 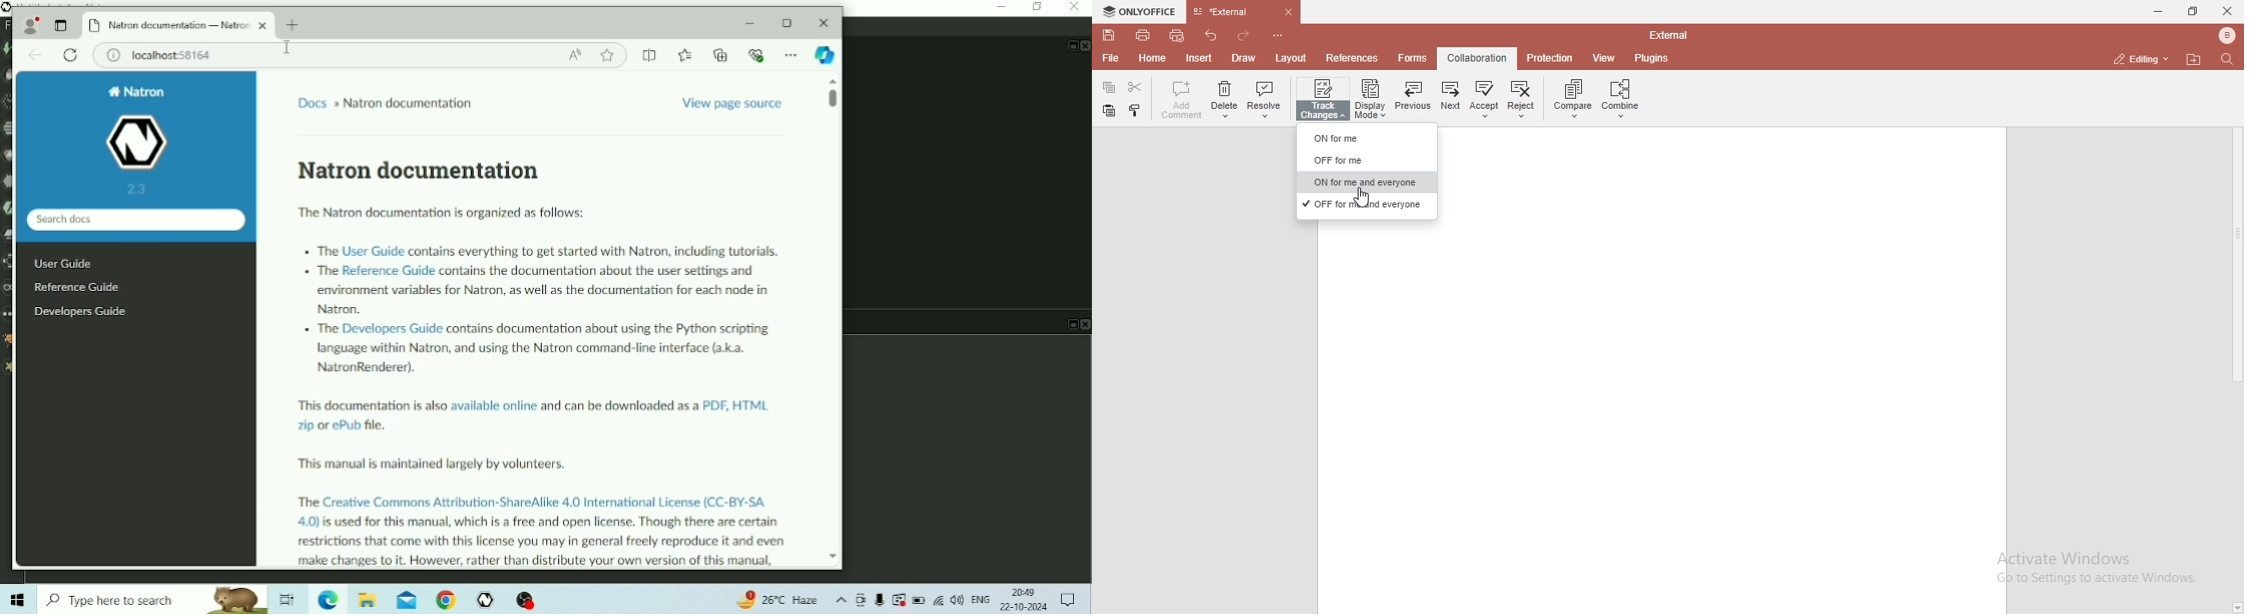 What do you see at coordinates (1265, 102) in the screenshot?
I see `resolve` at bounding box center [1265, 102].